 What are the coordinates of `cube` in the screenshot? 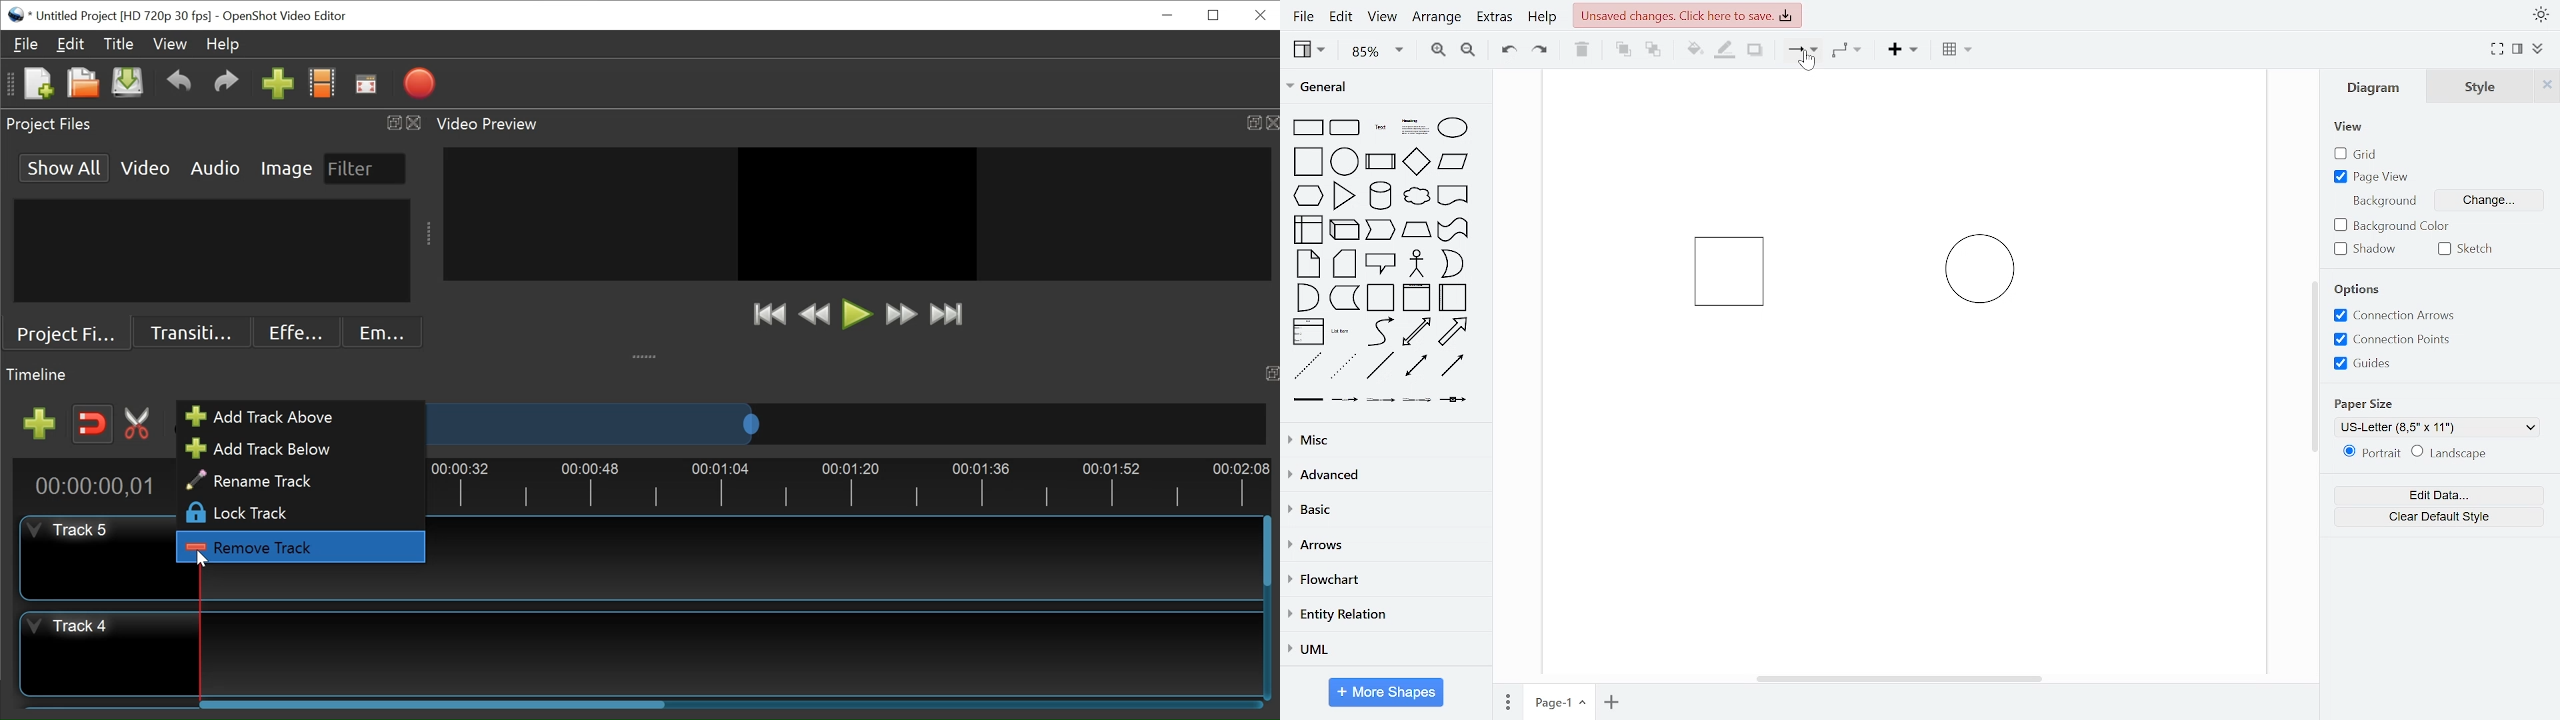 It's located at (1346, 228).